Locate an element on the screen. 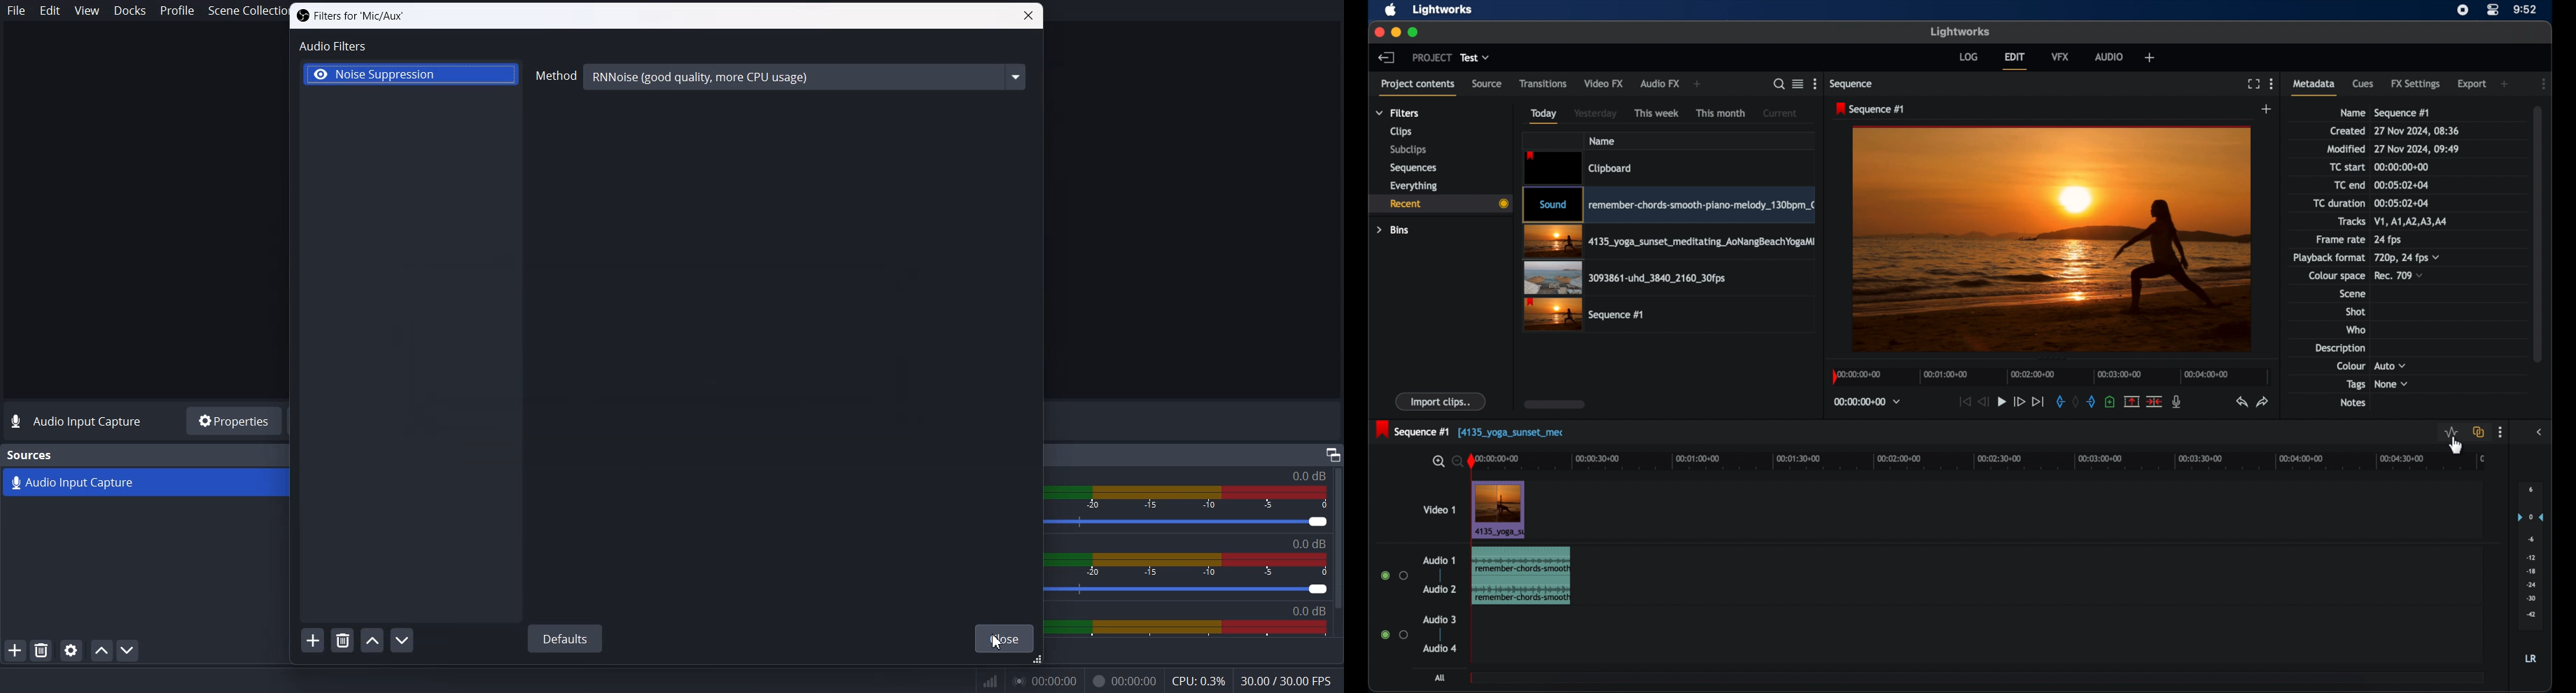 Image resolution: width=2576 pixels, height=700 pixels. screen recorder icon is located at coordinates (2463, 10).